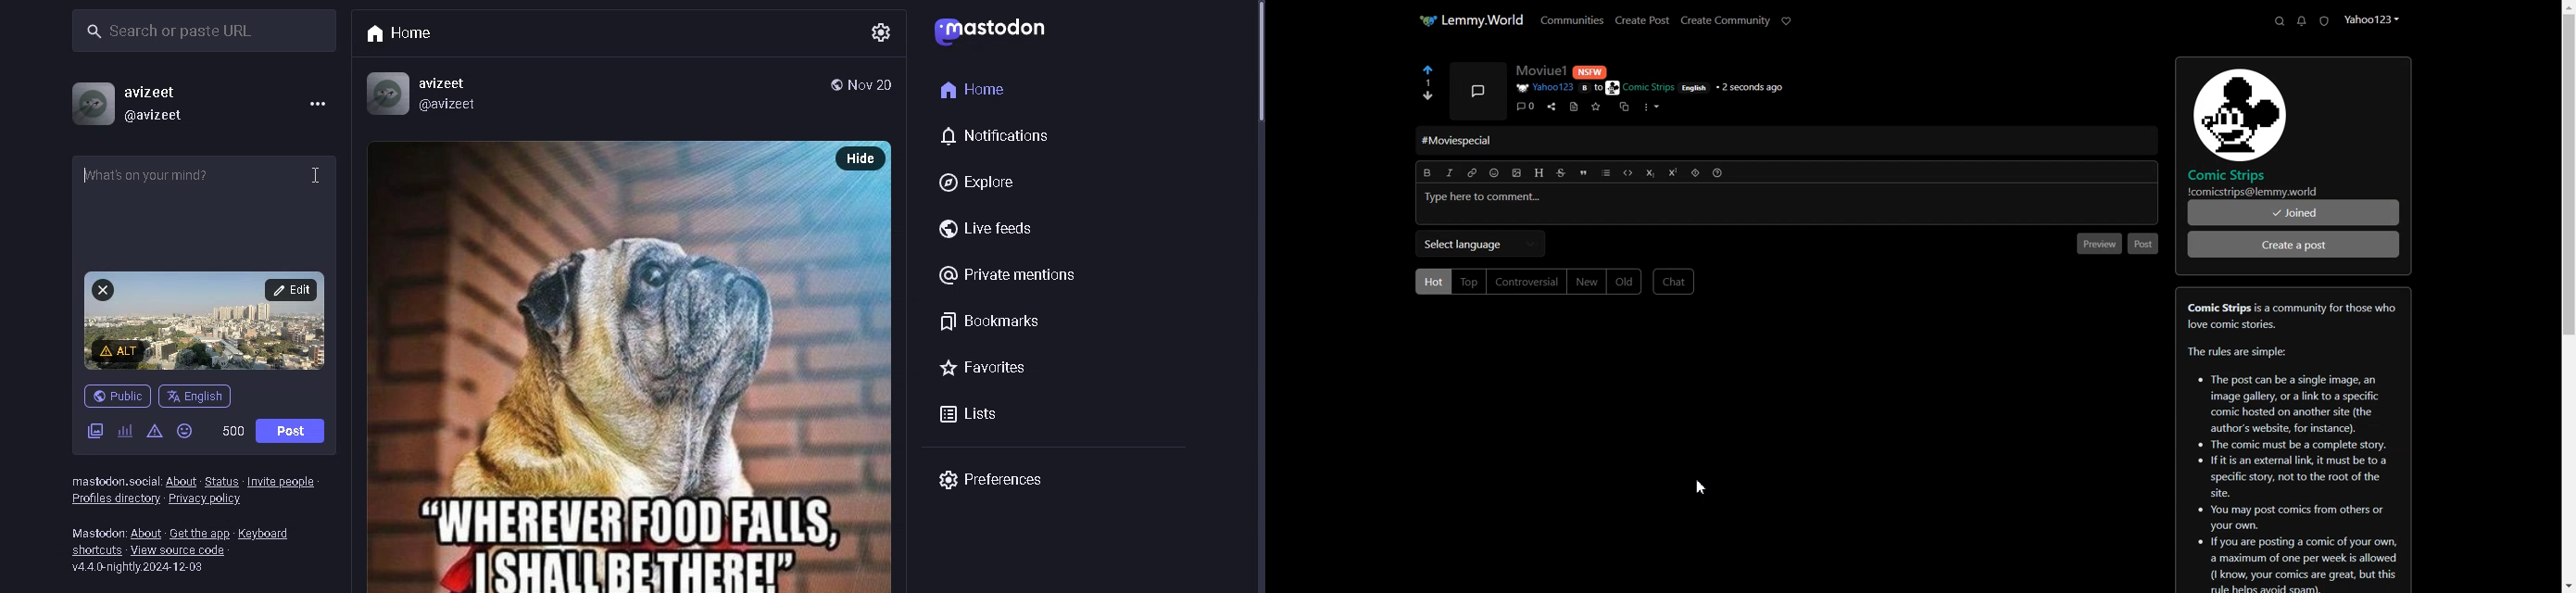 This screenshot has width=2576, height=616. What do you see at coordinates (1432, 282) in the screenshot?
I see `Hot` at bounding box center [1432, 282].